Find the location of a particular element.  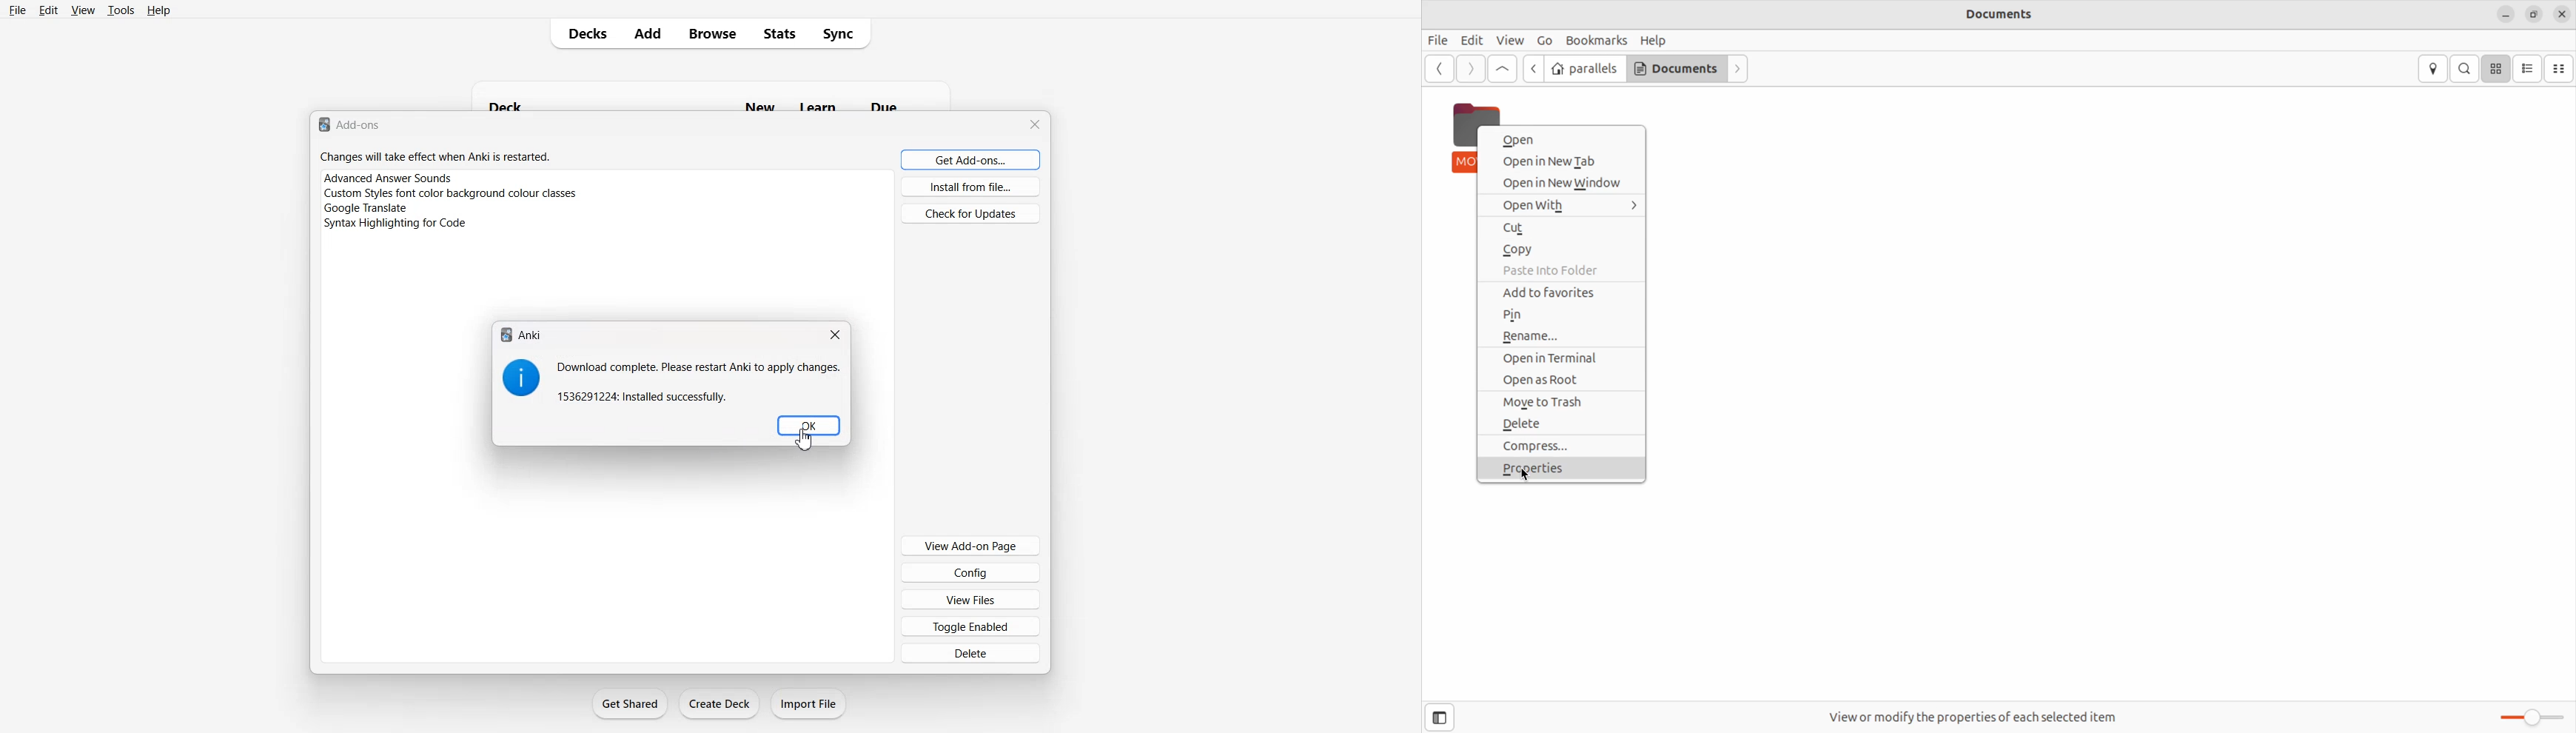

View Files is located at coordinates (970, 599).